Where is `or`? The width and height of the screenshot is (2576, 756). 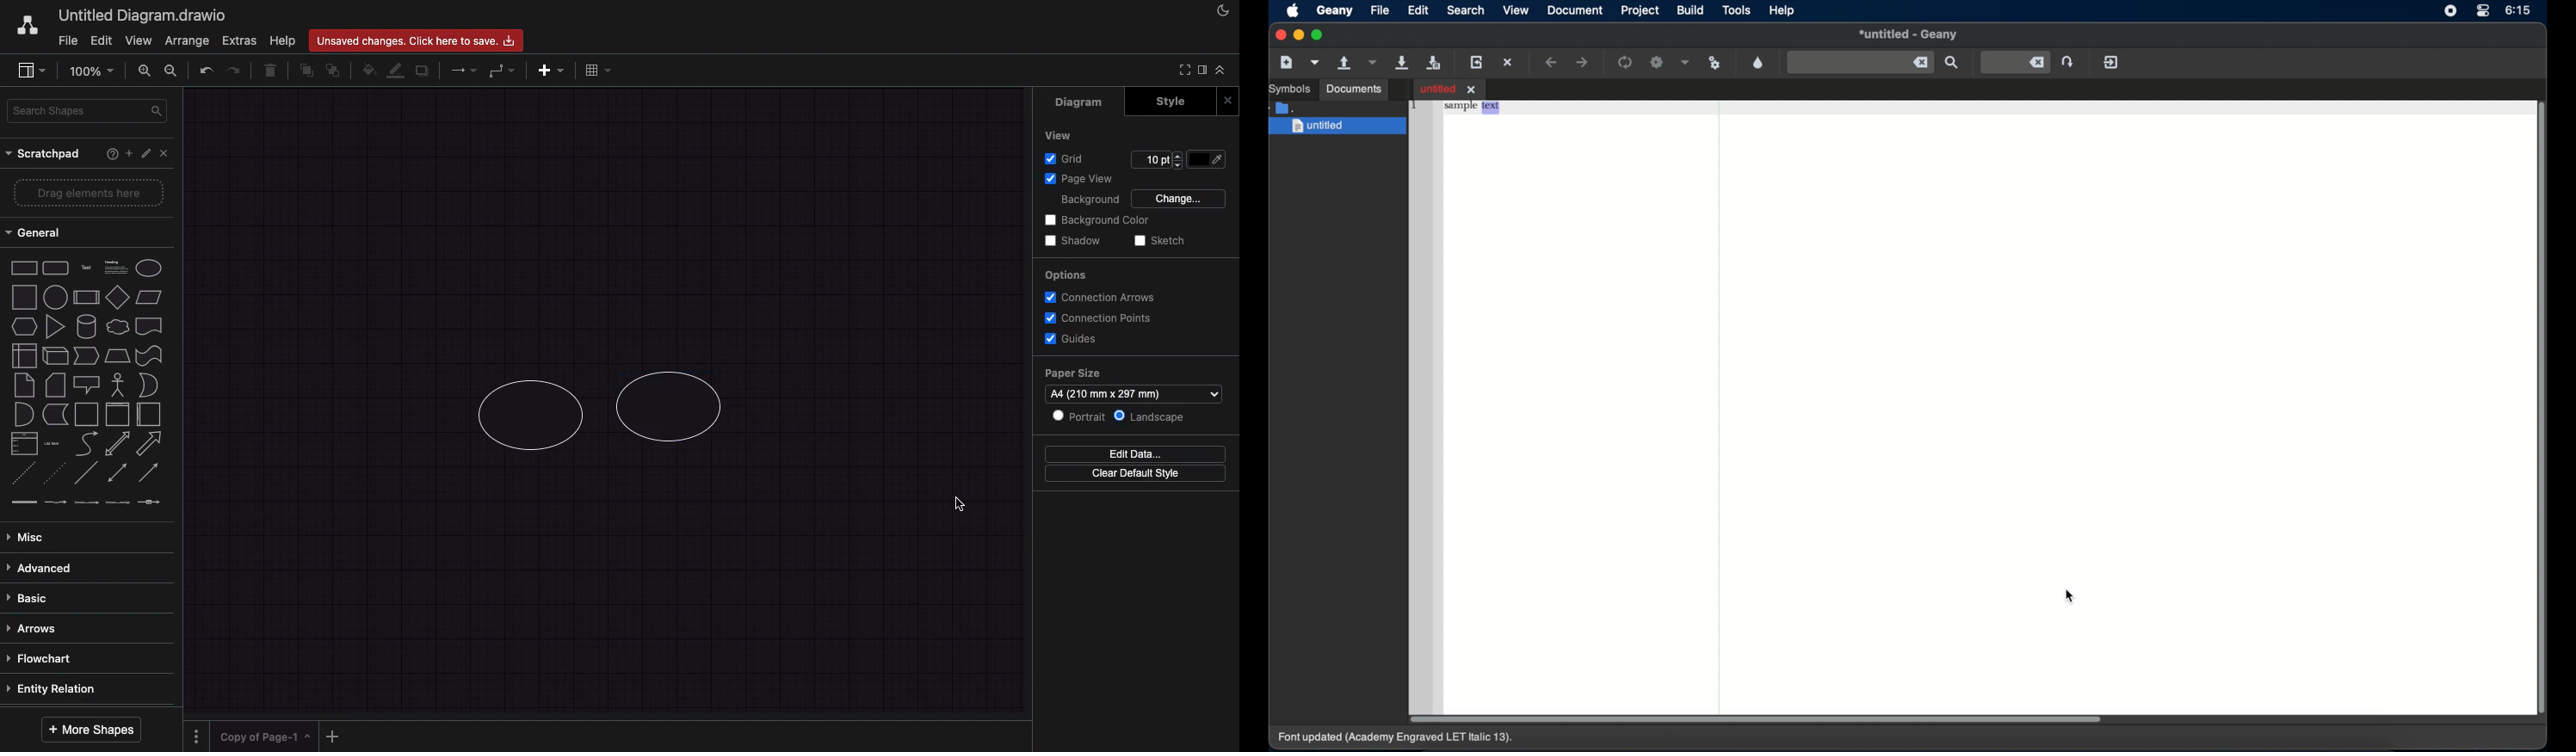
or is located at coordinates (149, 385).